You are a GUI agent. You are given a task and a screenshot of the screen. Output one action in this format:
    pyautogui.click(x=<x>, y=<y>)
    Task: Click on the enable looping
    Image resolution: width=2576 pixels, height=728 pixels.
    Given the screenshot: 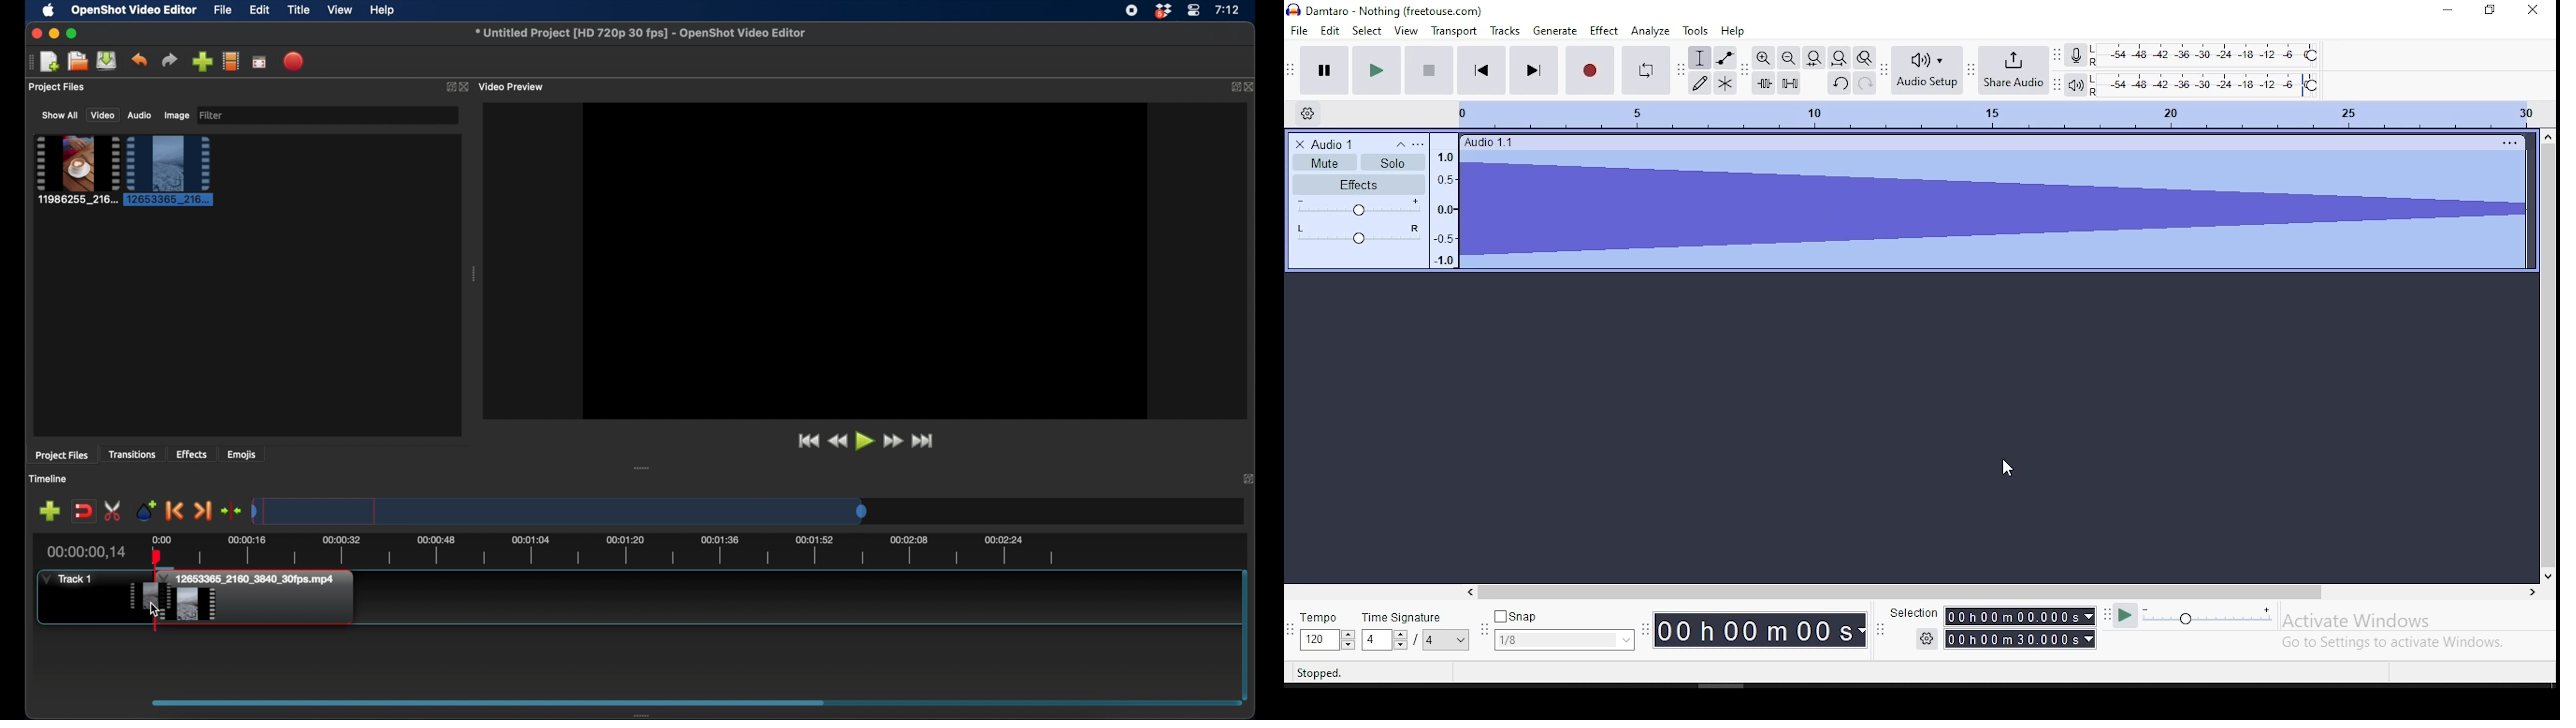 What is the action you would take?
    pyautogui.click(x=1645, y=70)
    